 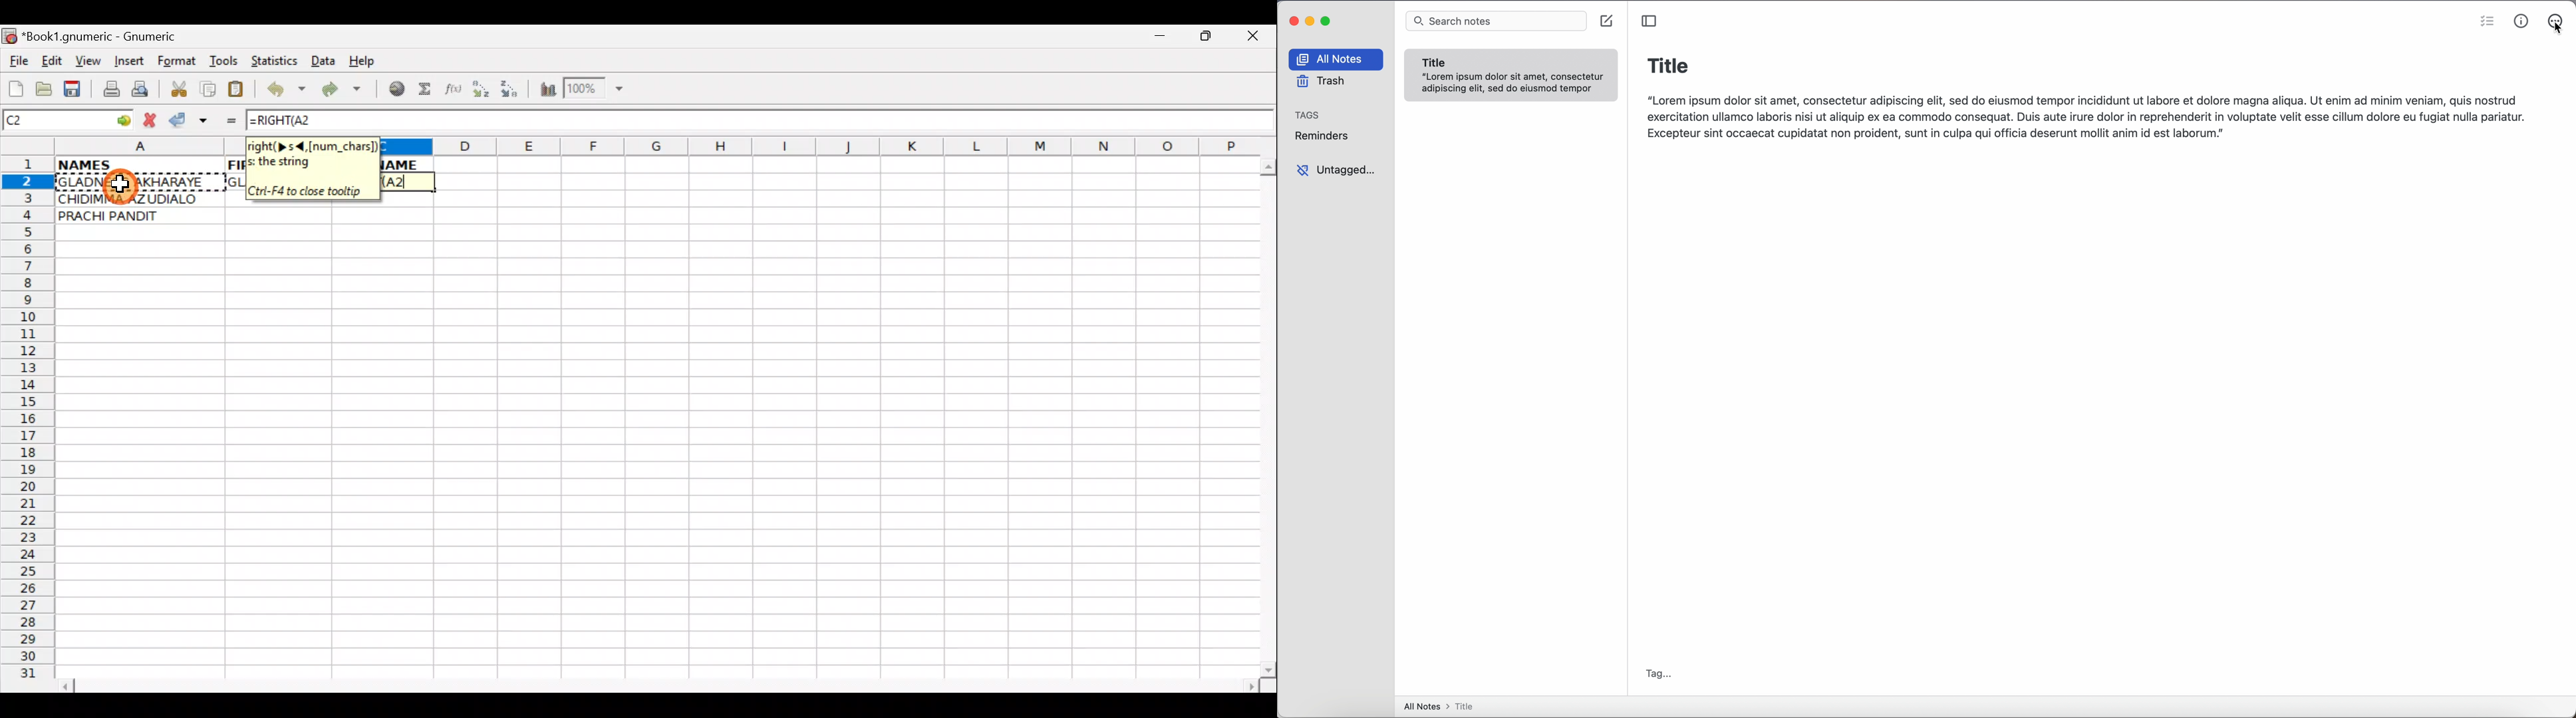 What do you see at coordinates (9, 37) in the screenshot?
I see `Gnumeric logo` at bounding box center [9, 37].